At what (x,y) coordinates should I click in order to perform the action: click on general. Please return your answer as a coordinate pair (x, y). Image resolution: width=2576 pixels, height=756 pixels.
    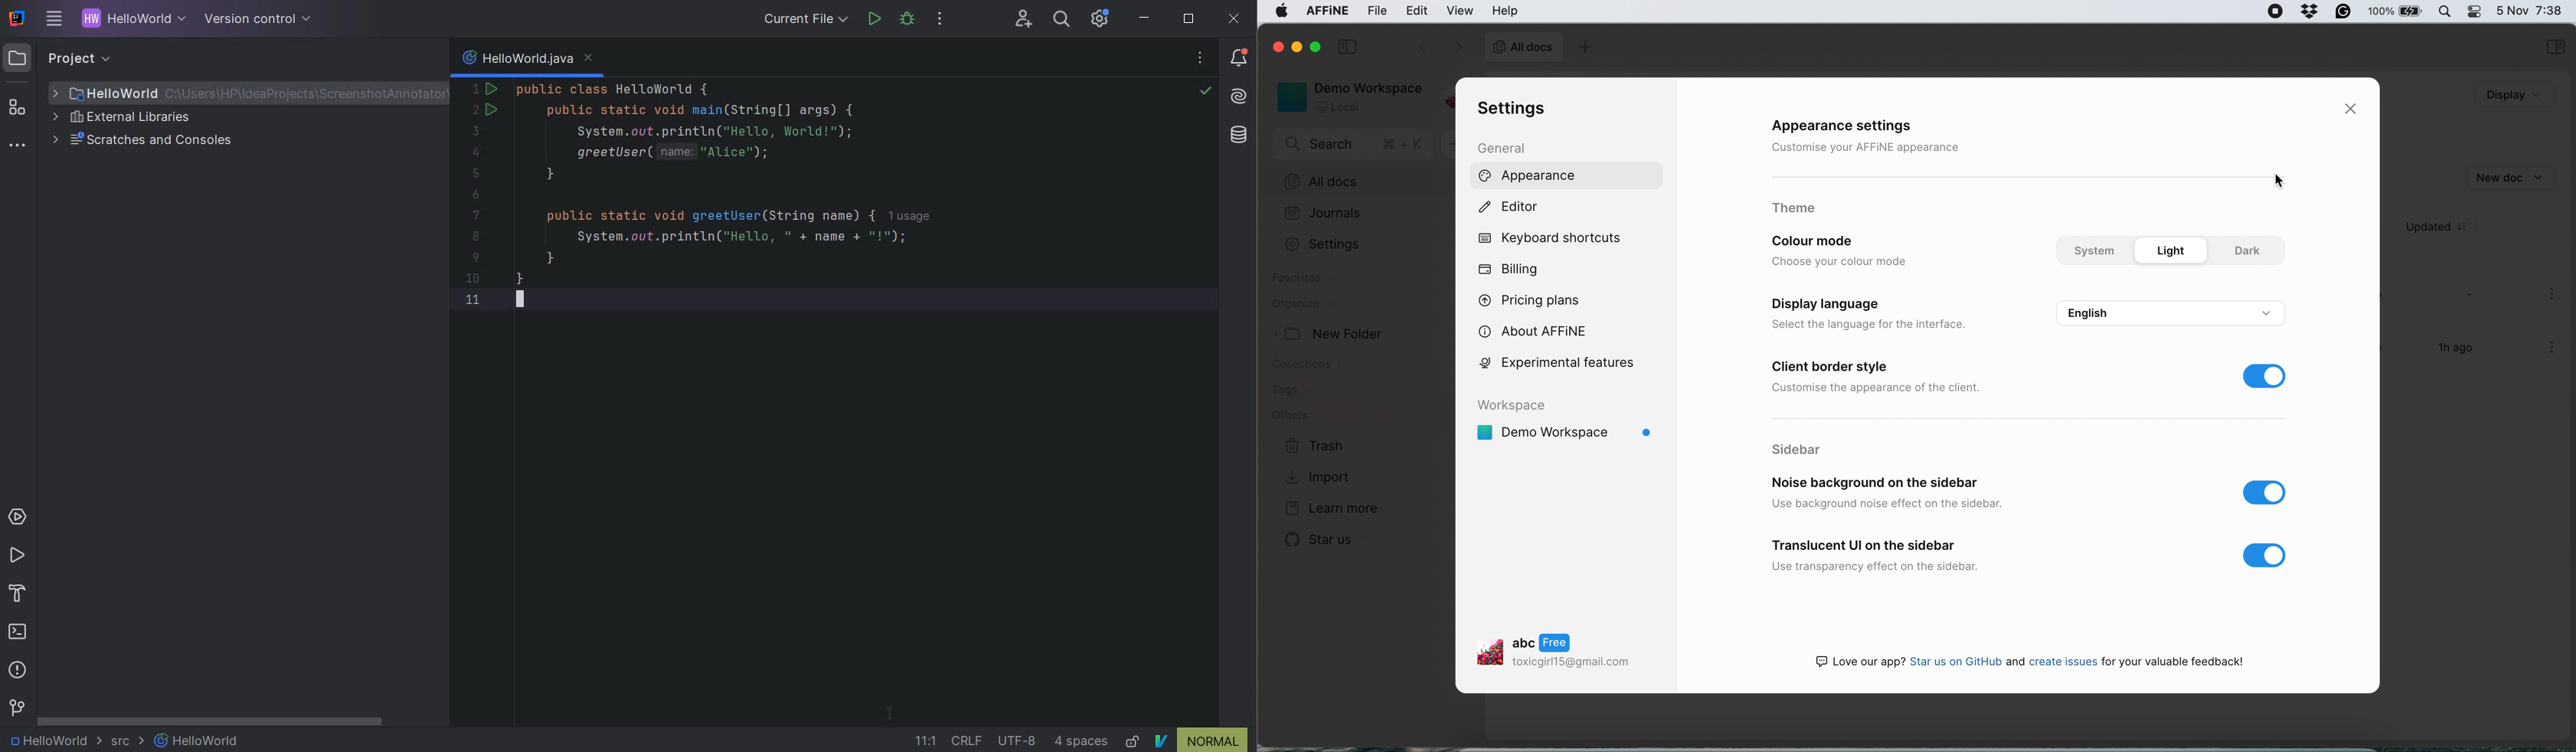
    Looking at the image, I should click on (1506, 149).